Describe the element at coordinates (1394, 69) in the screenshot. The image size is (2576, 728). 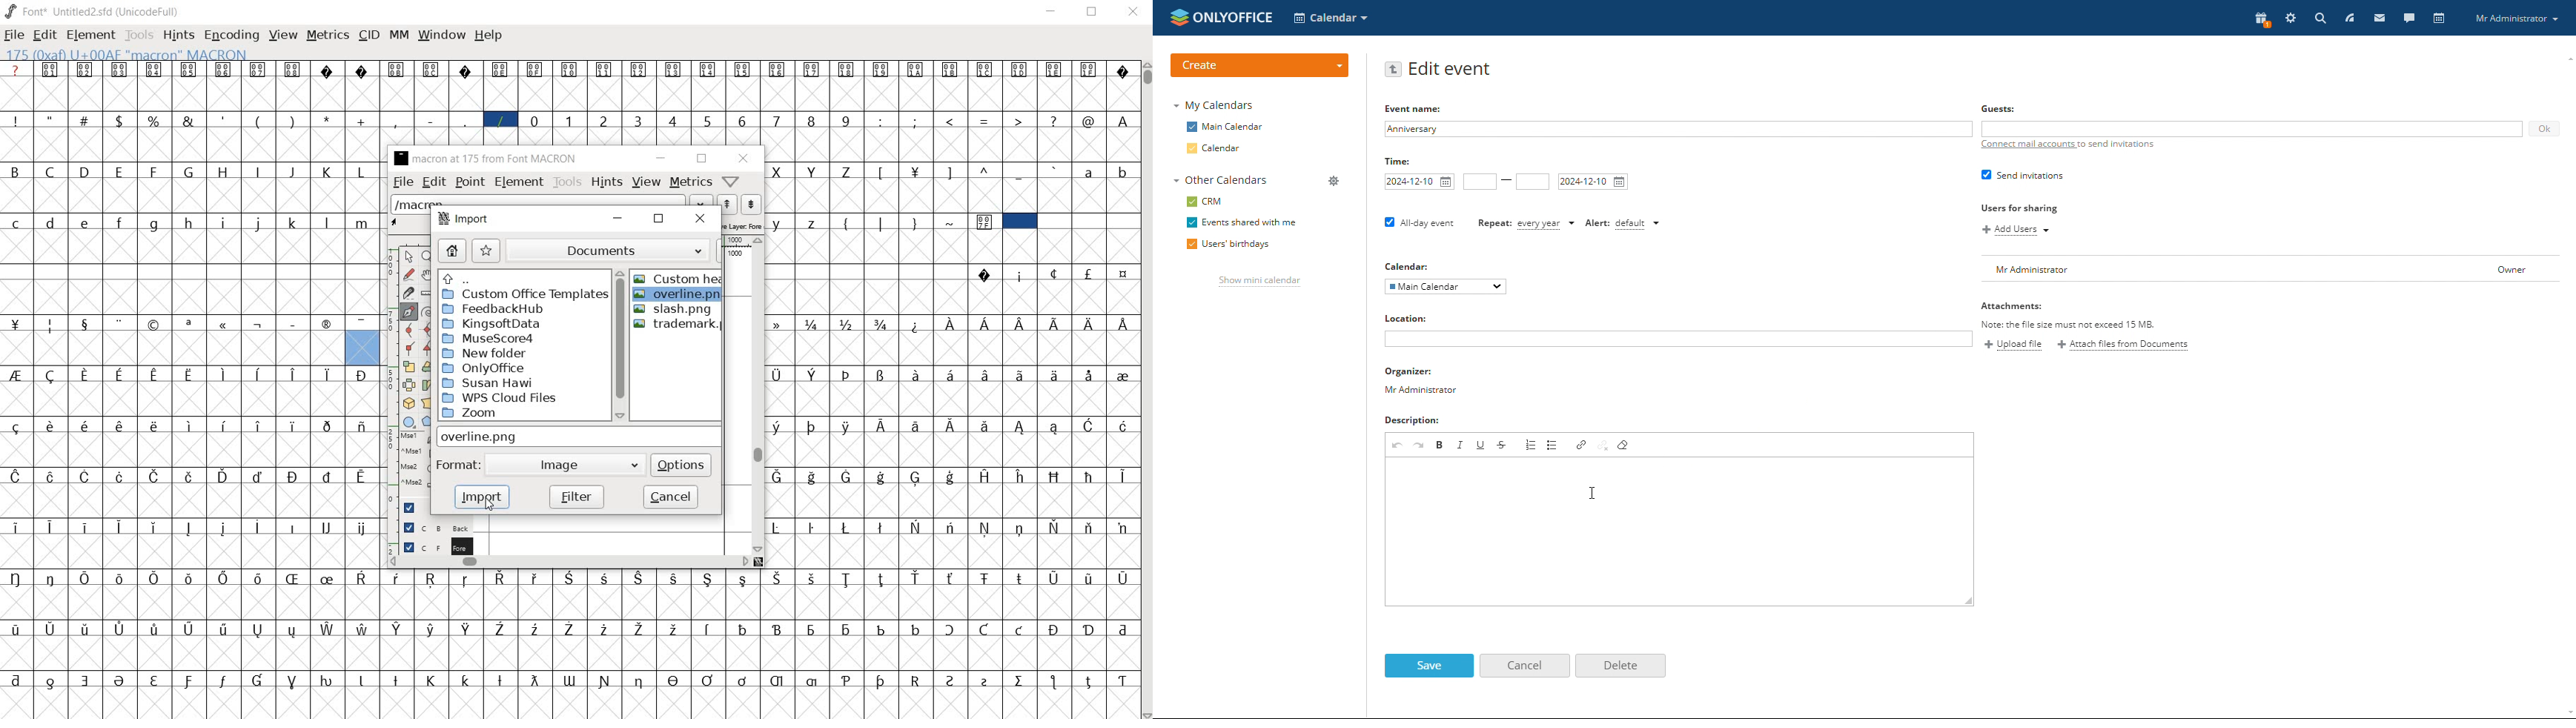
I see `go back` at that location.